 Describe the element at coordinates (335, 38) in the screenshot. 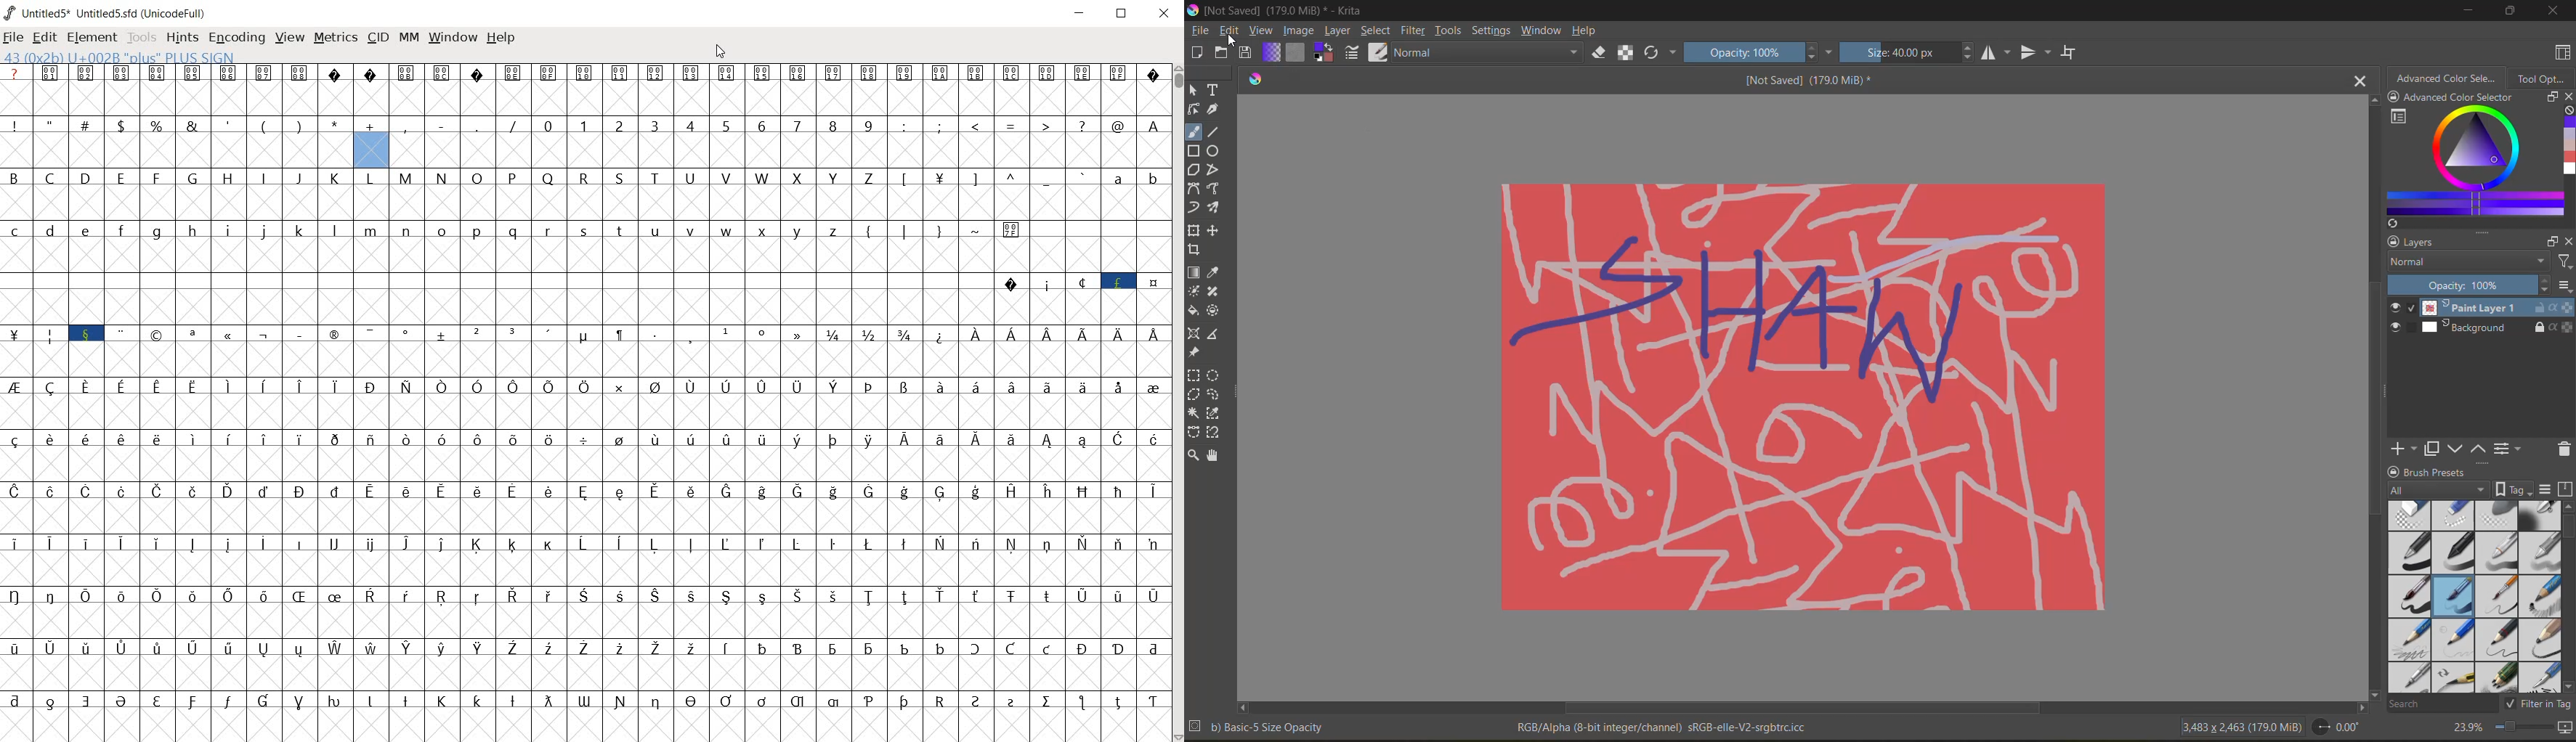

I see `metrics` at that location.